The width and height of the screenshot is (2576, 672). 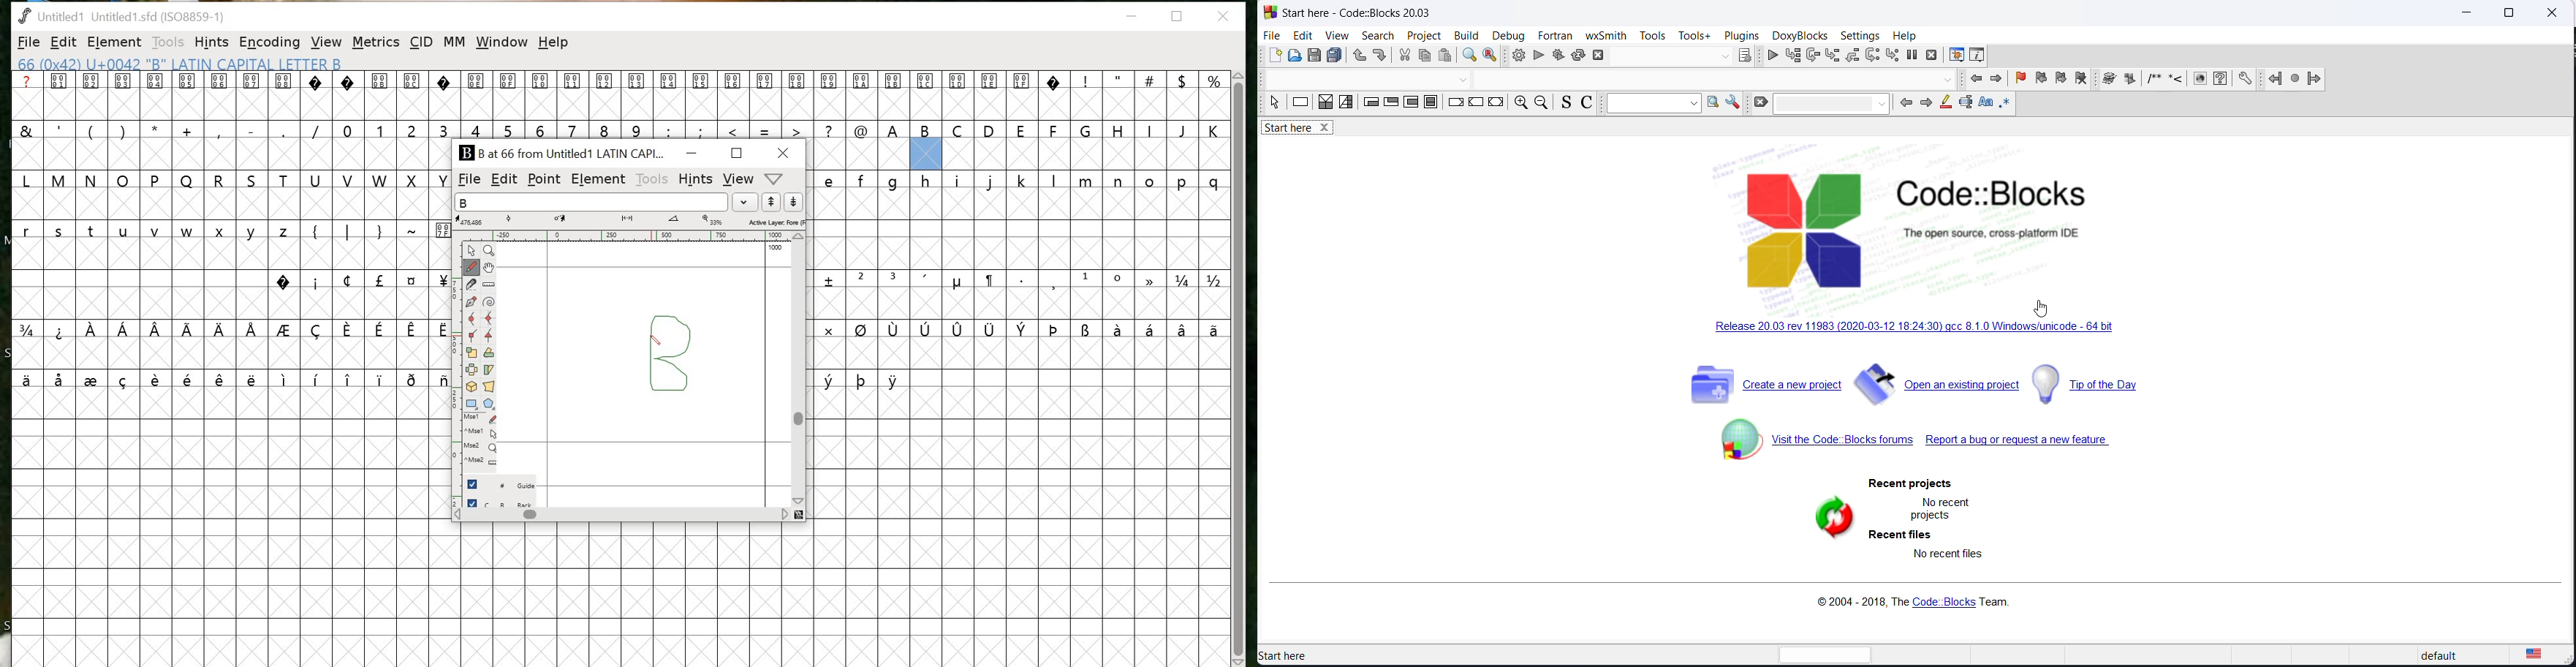 I want to click on scrollbar, so click(x=1238, y=368).